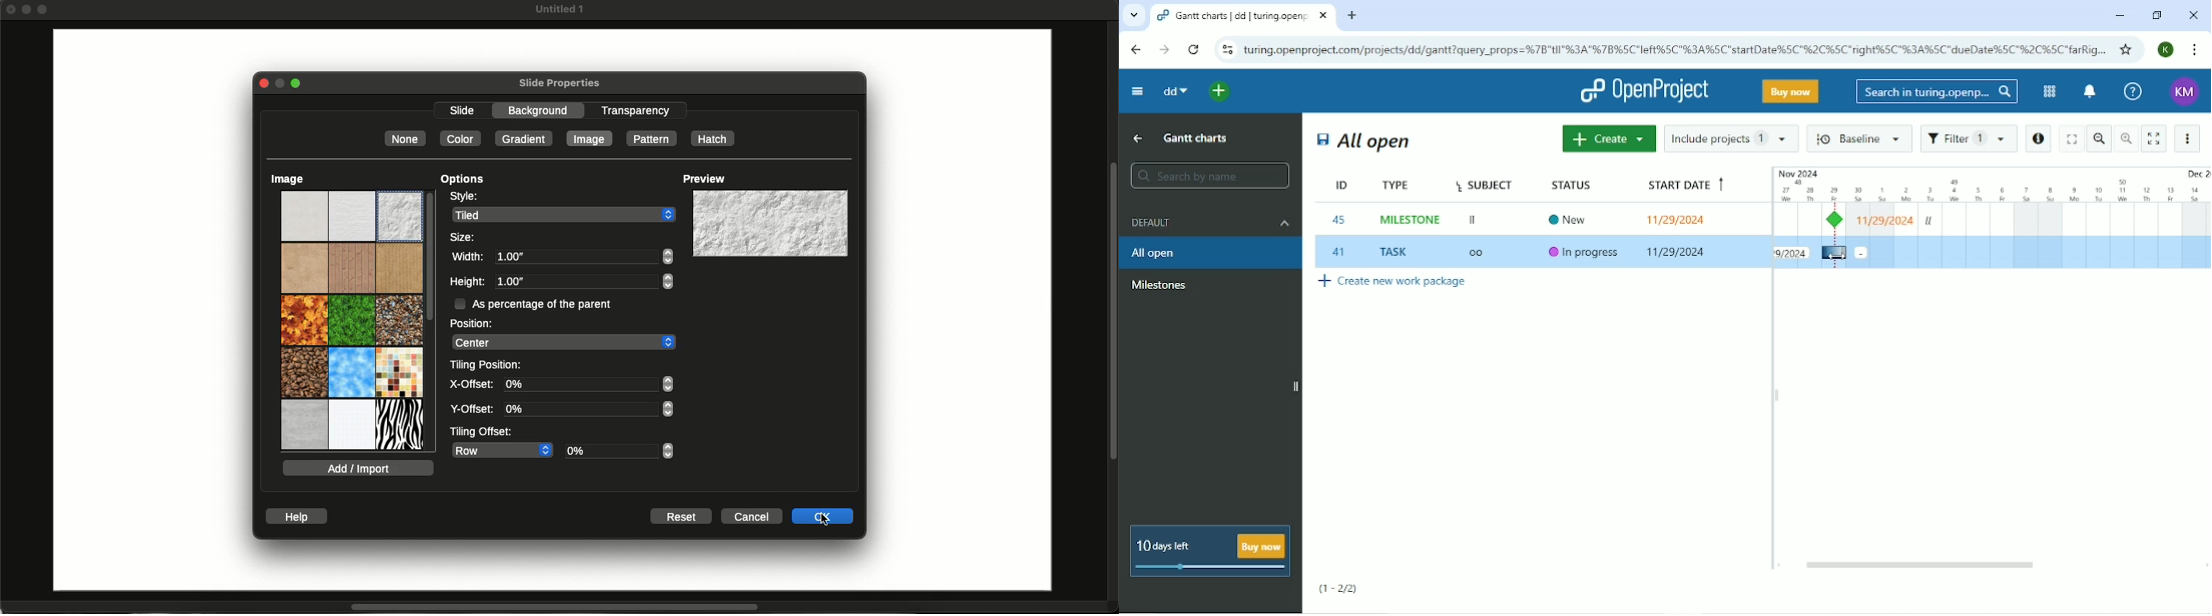  What do you see at coordinates (279, 84) in the screenshot?
I see `Minimize` at bounding box center [279, 84].